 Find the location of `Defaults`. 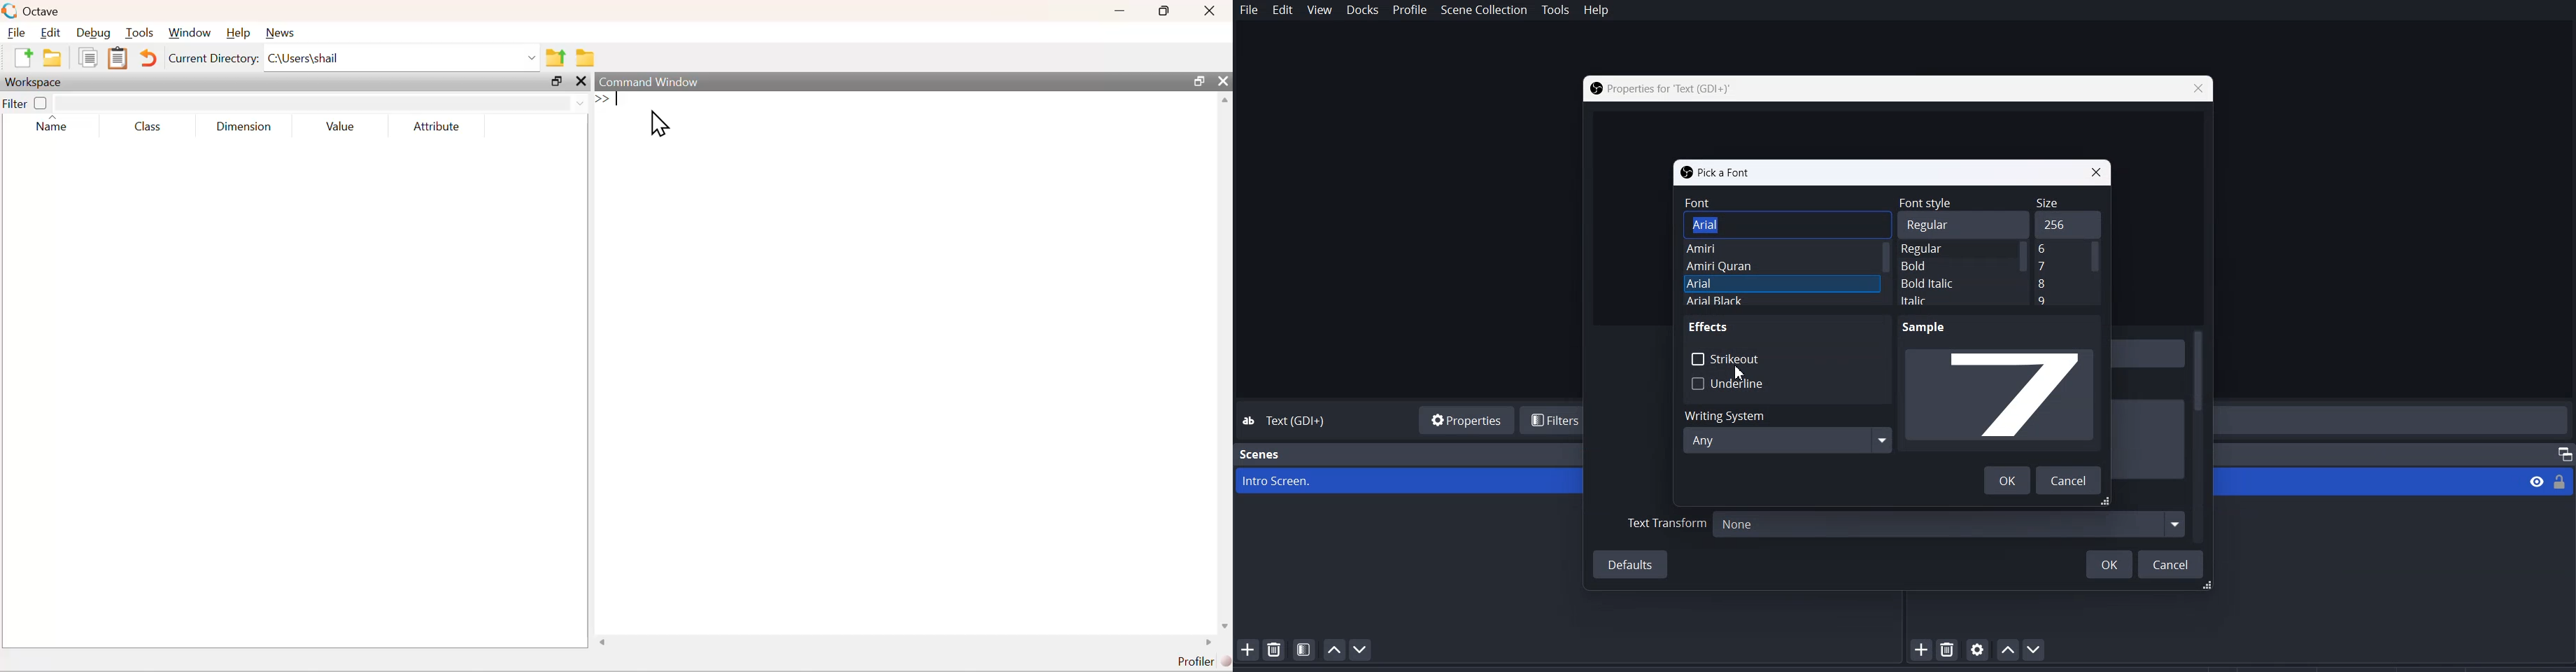

Defaults is located at coordinates (1632, 564).